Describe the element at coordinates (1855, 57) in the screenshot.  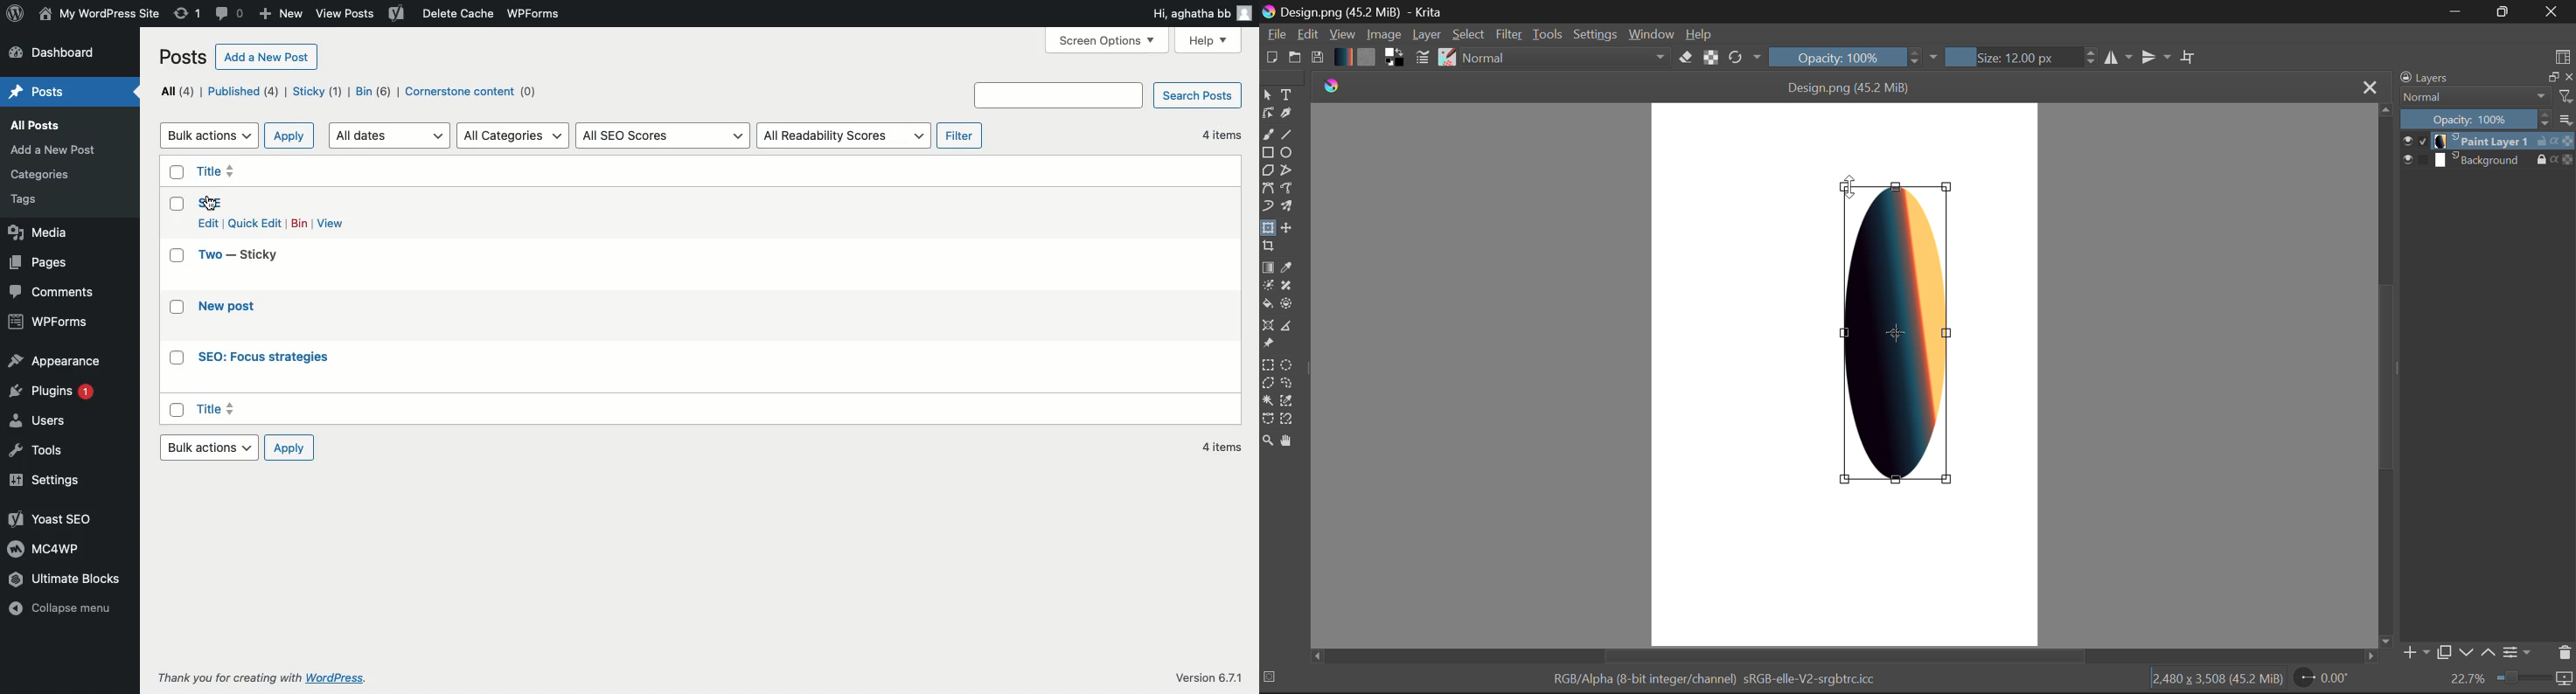
I see `Opacity` at that location.